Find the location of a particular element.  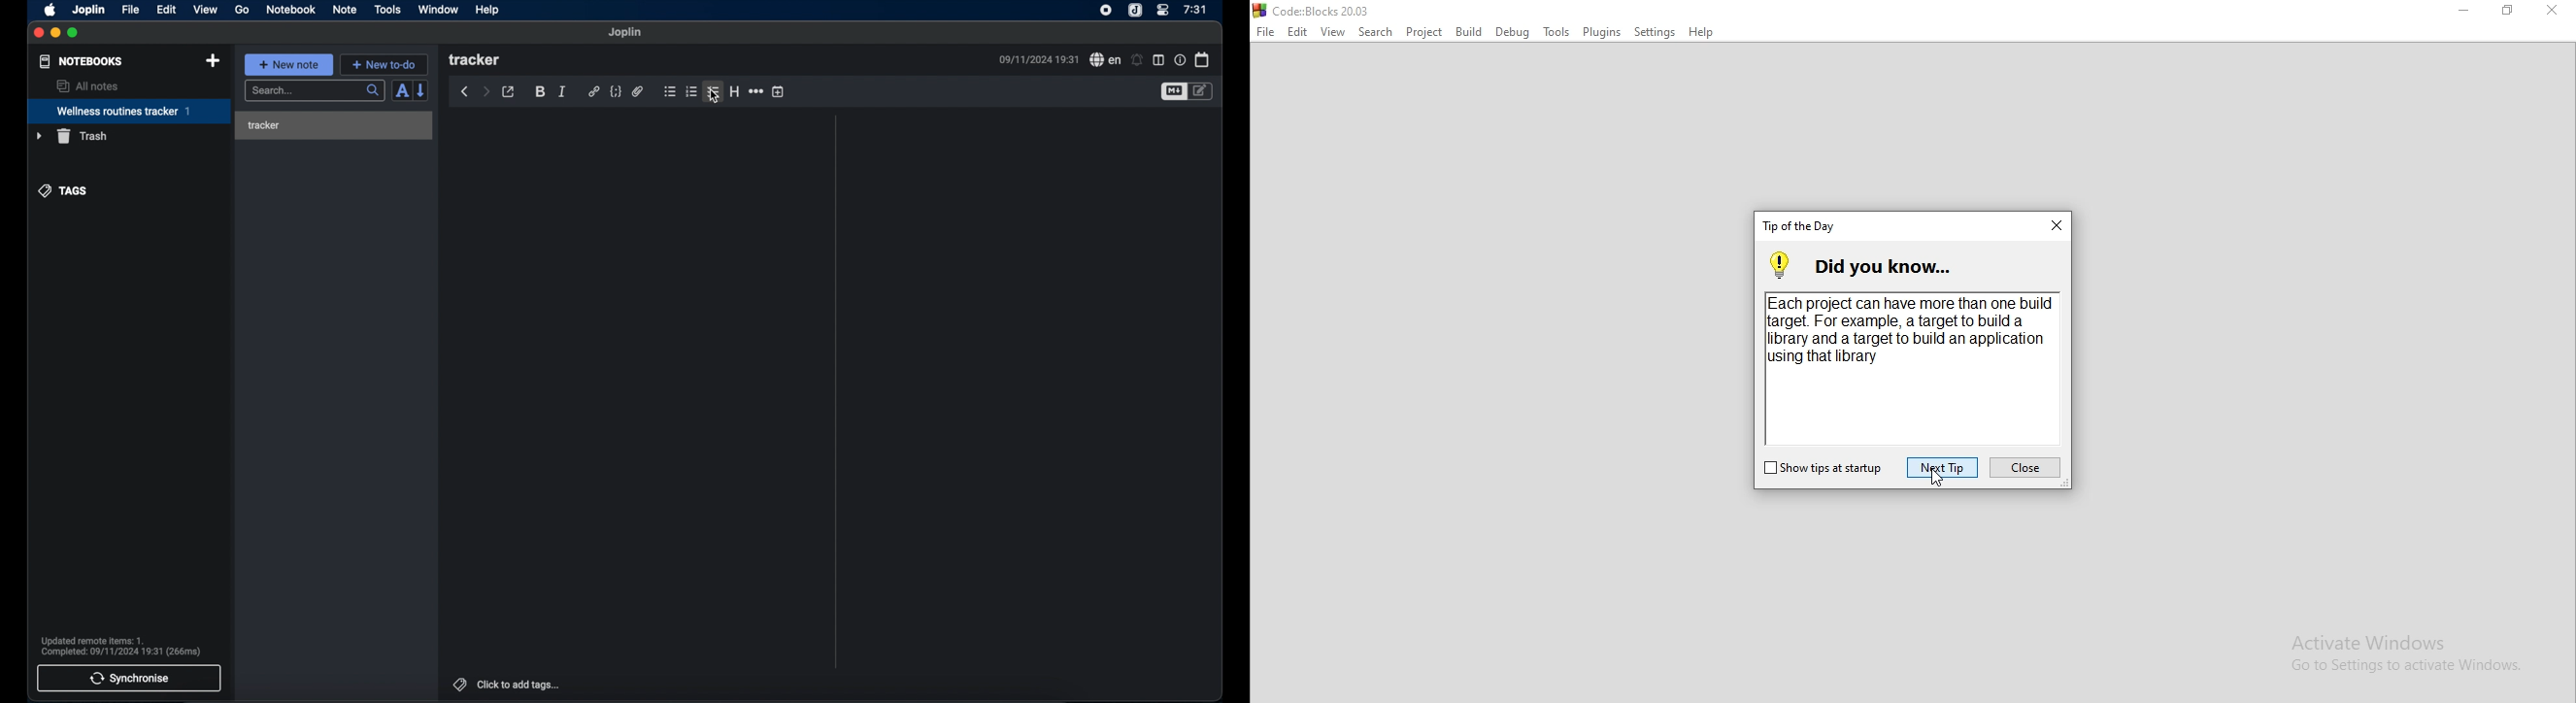

wellness routines tracker 1 is located at coordinates (128, 112).